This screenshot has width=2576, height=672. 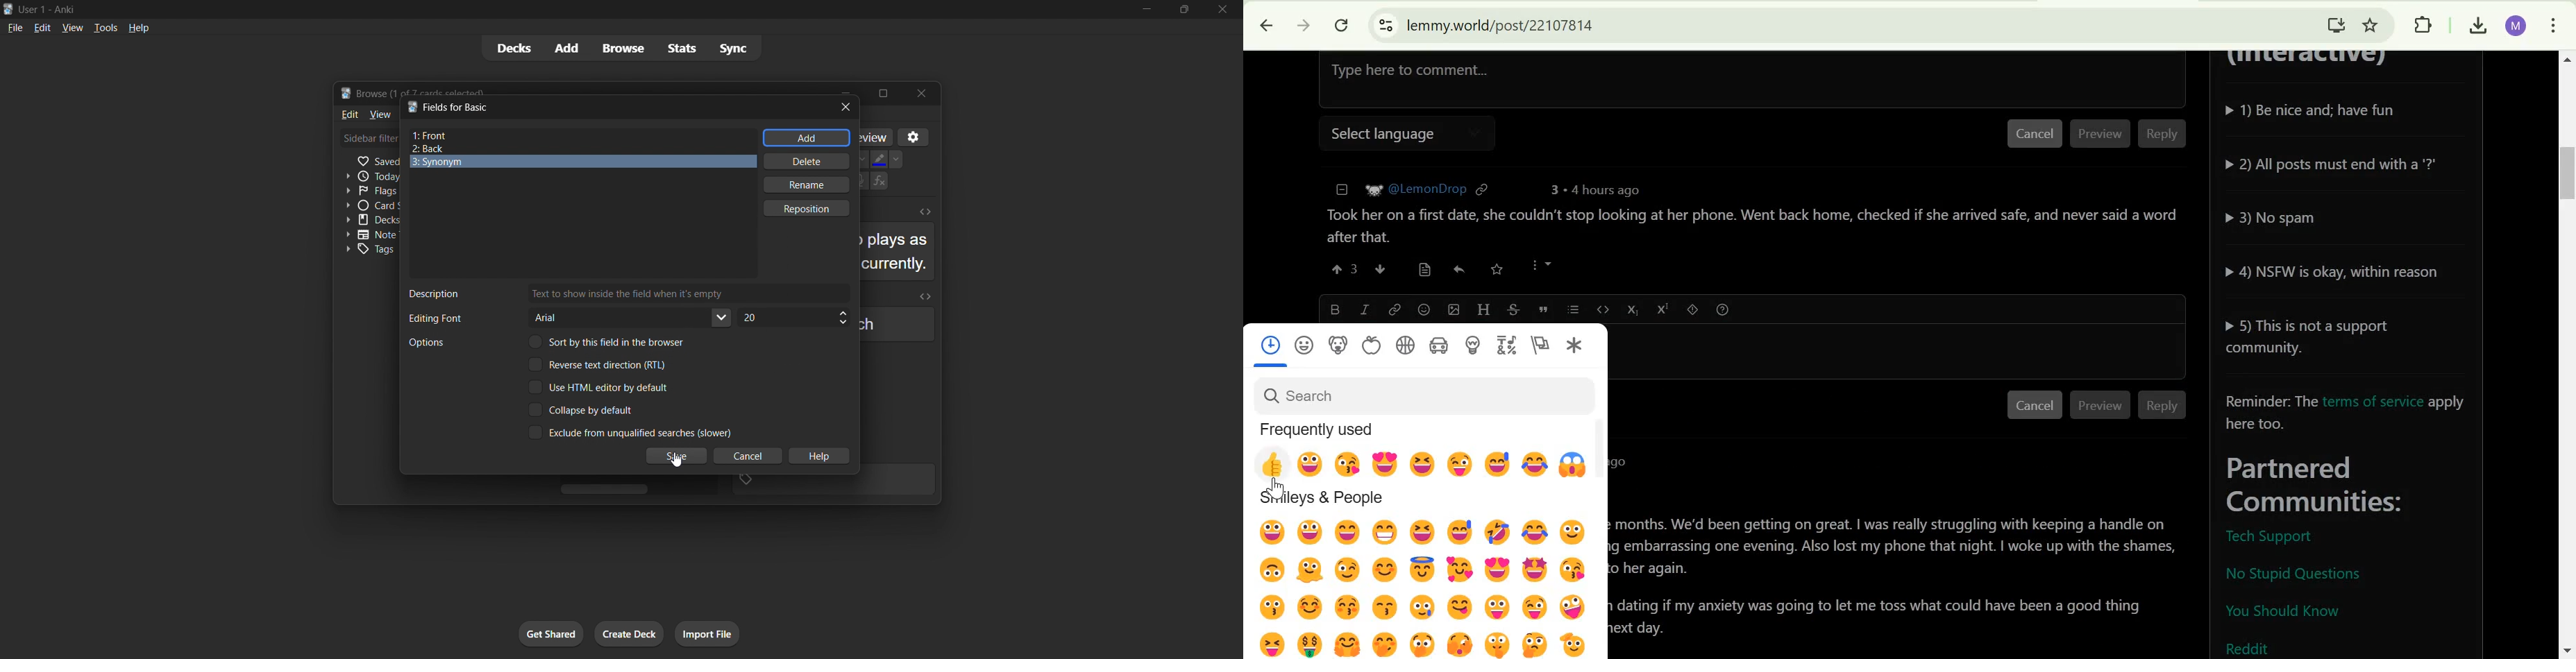 I want to click on synonym field name, so click(x=584, y=164).